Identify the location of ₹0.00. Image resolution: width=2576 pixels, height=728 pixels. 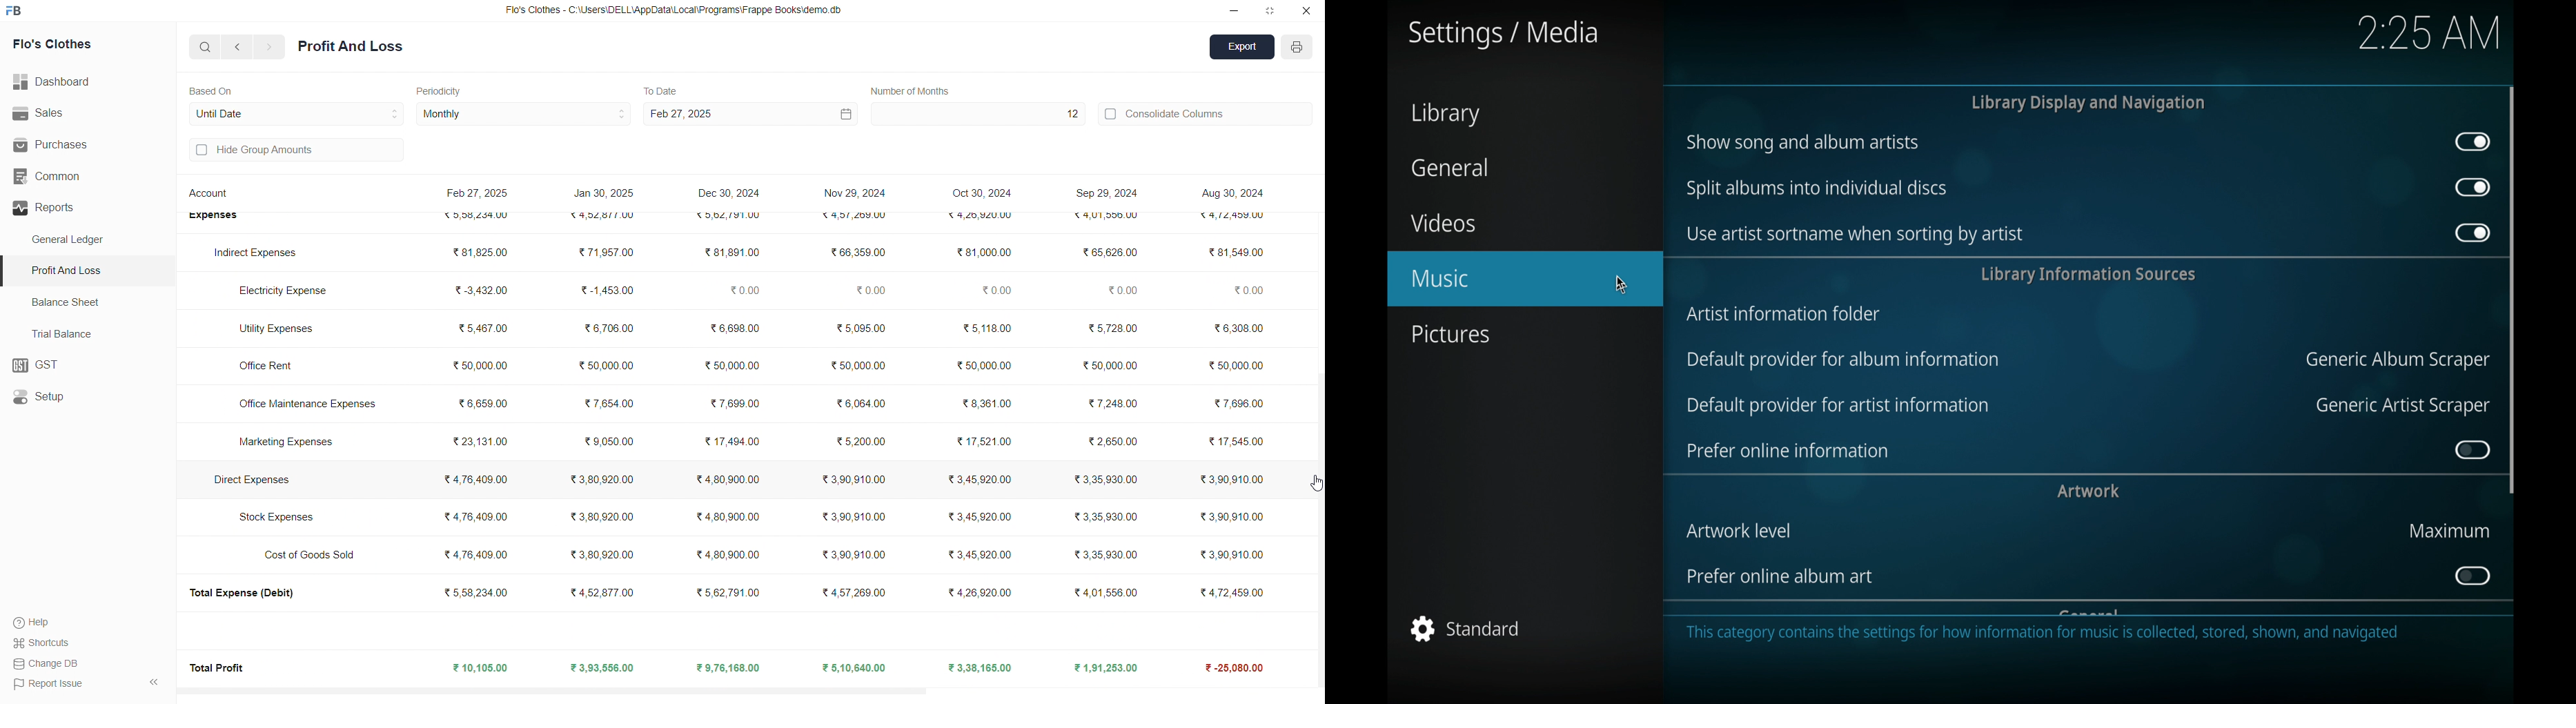
(741, 289).